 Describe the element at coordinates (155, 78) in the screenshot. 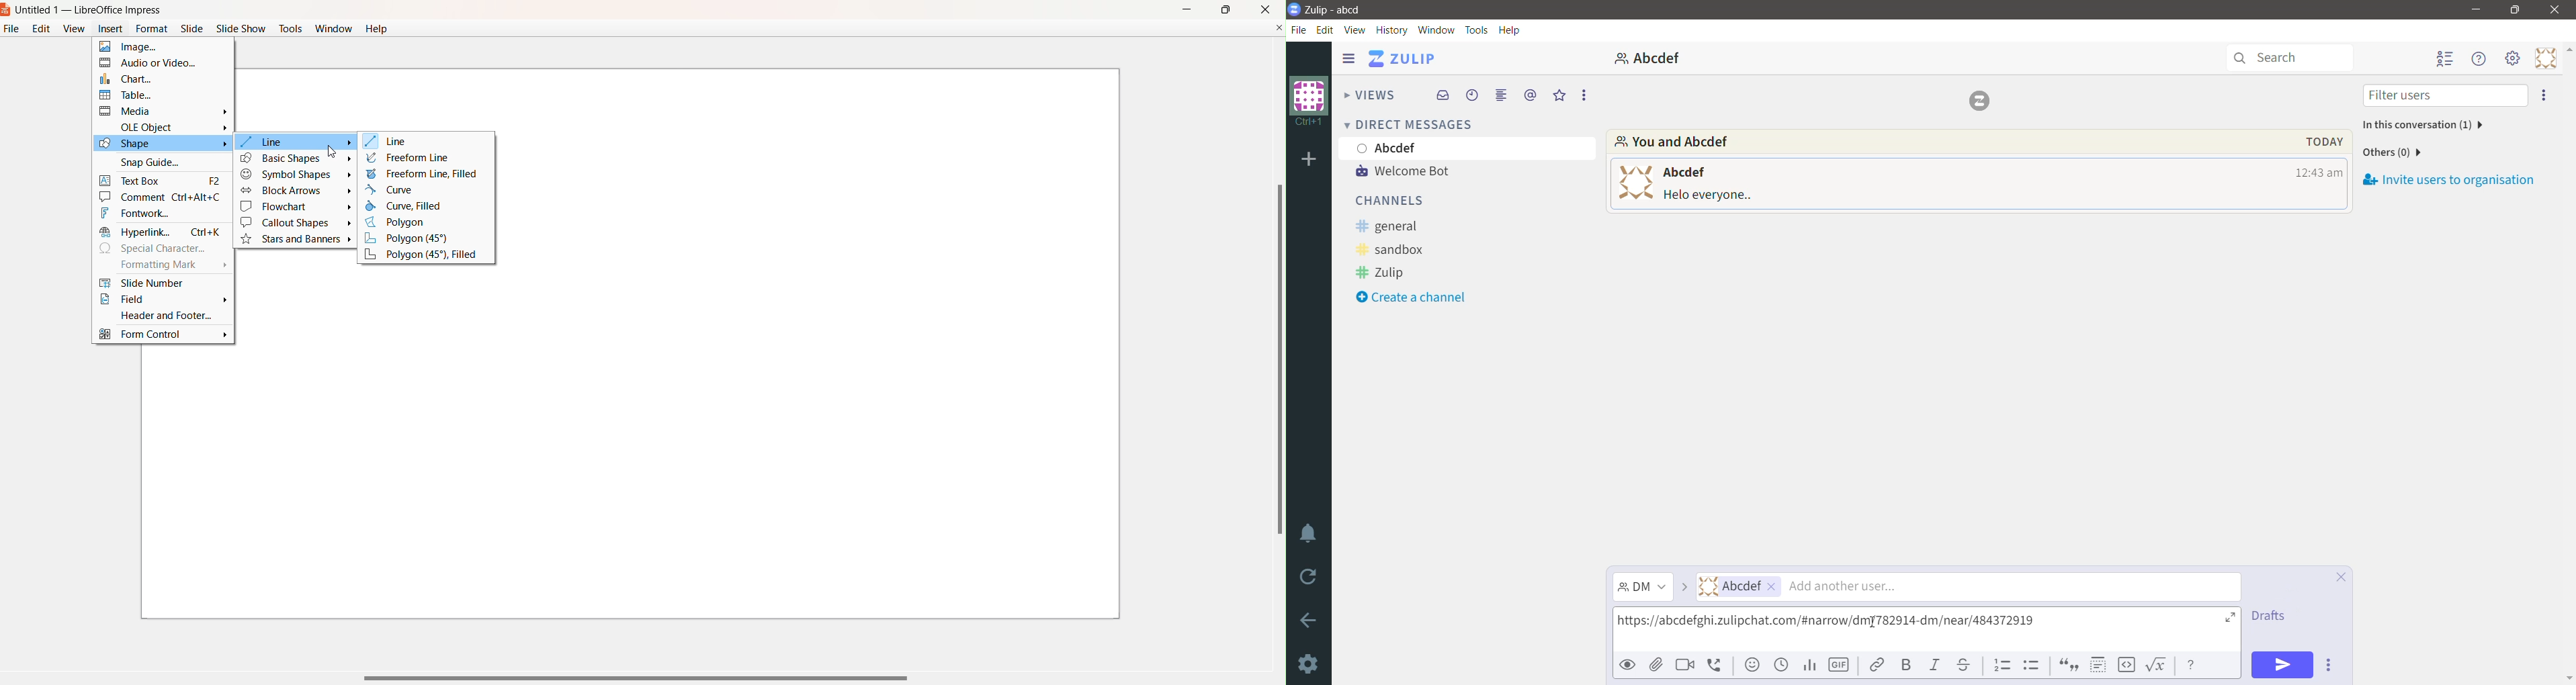

I see `Chart` at that location.